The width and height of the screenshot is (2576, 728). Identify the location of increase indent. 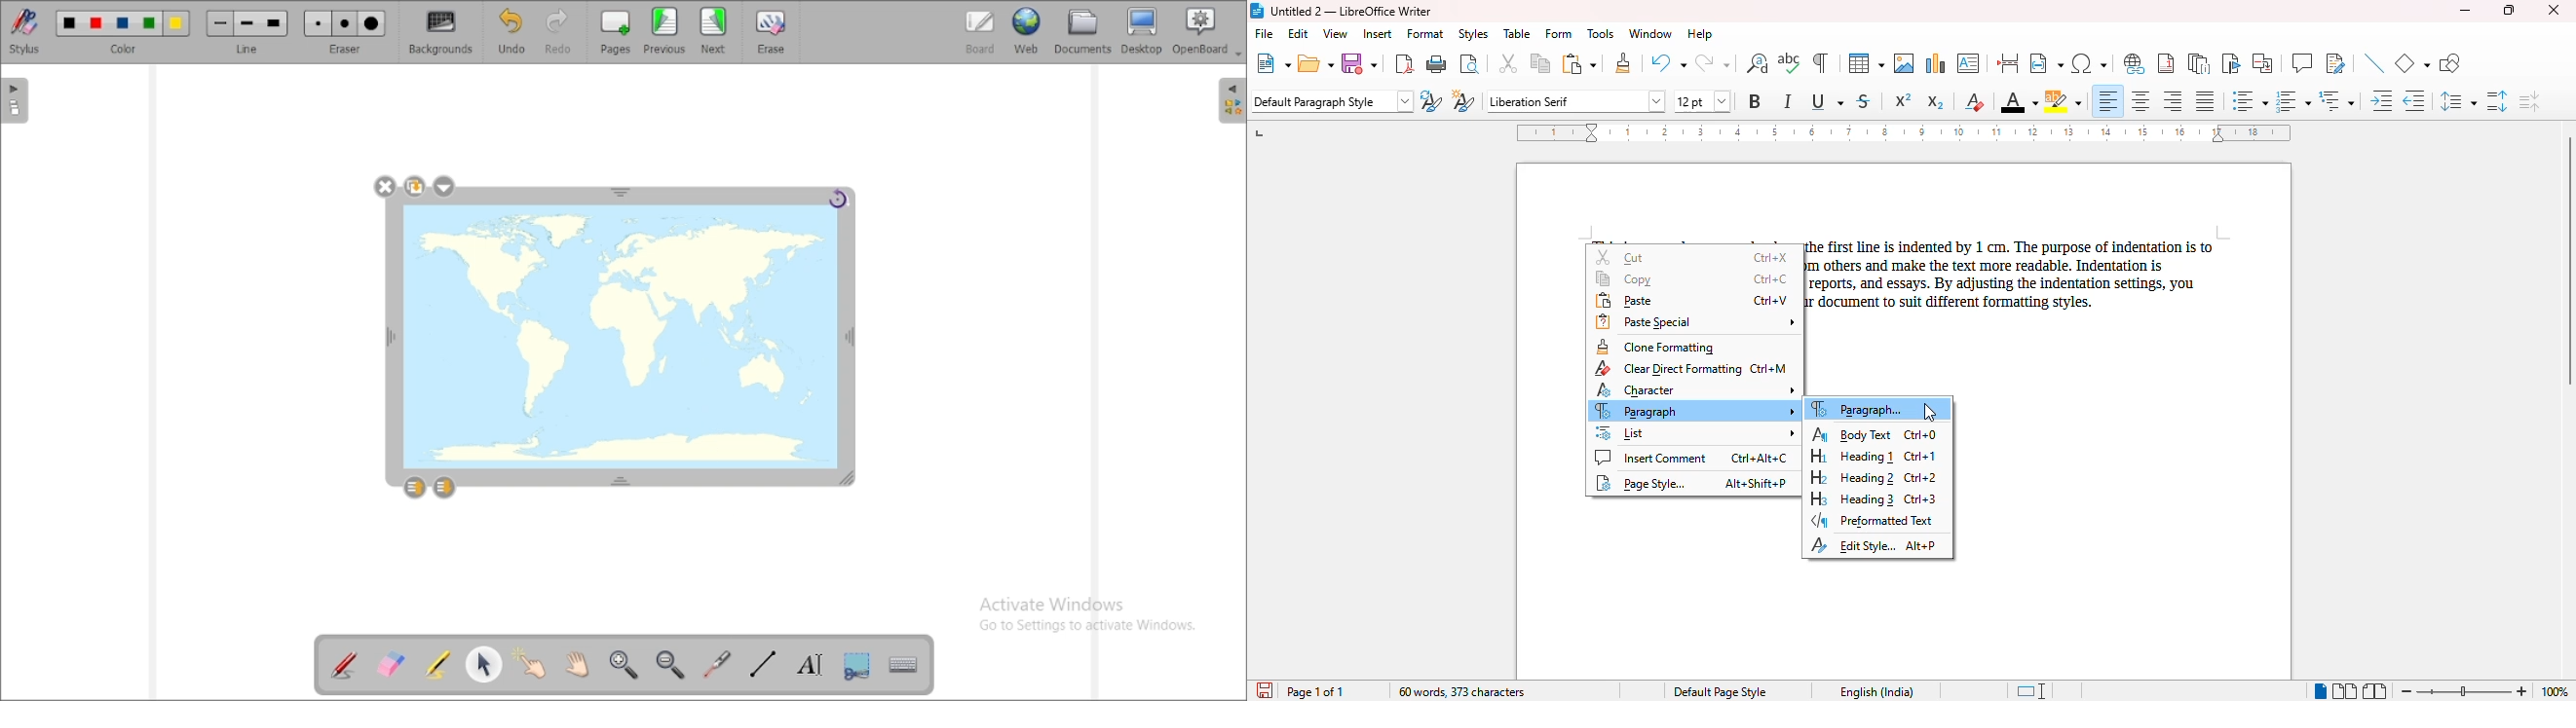
(2382, 100).